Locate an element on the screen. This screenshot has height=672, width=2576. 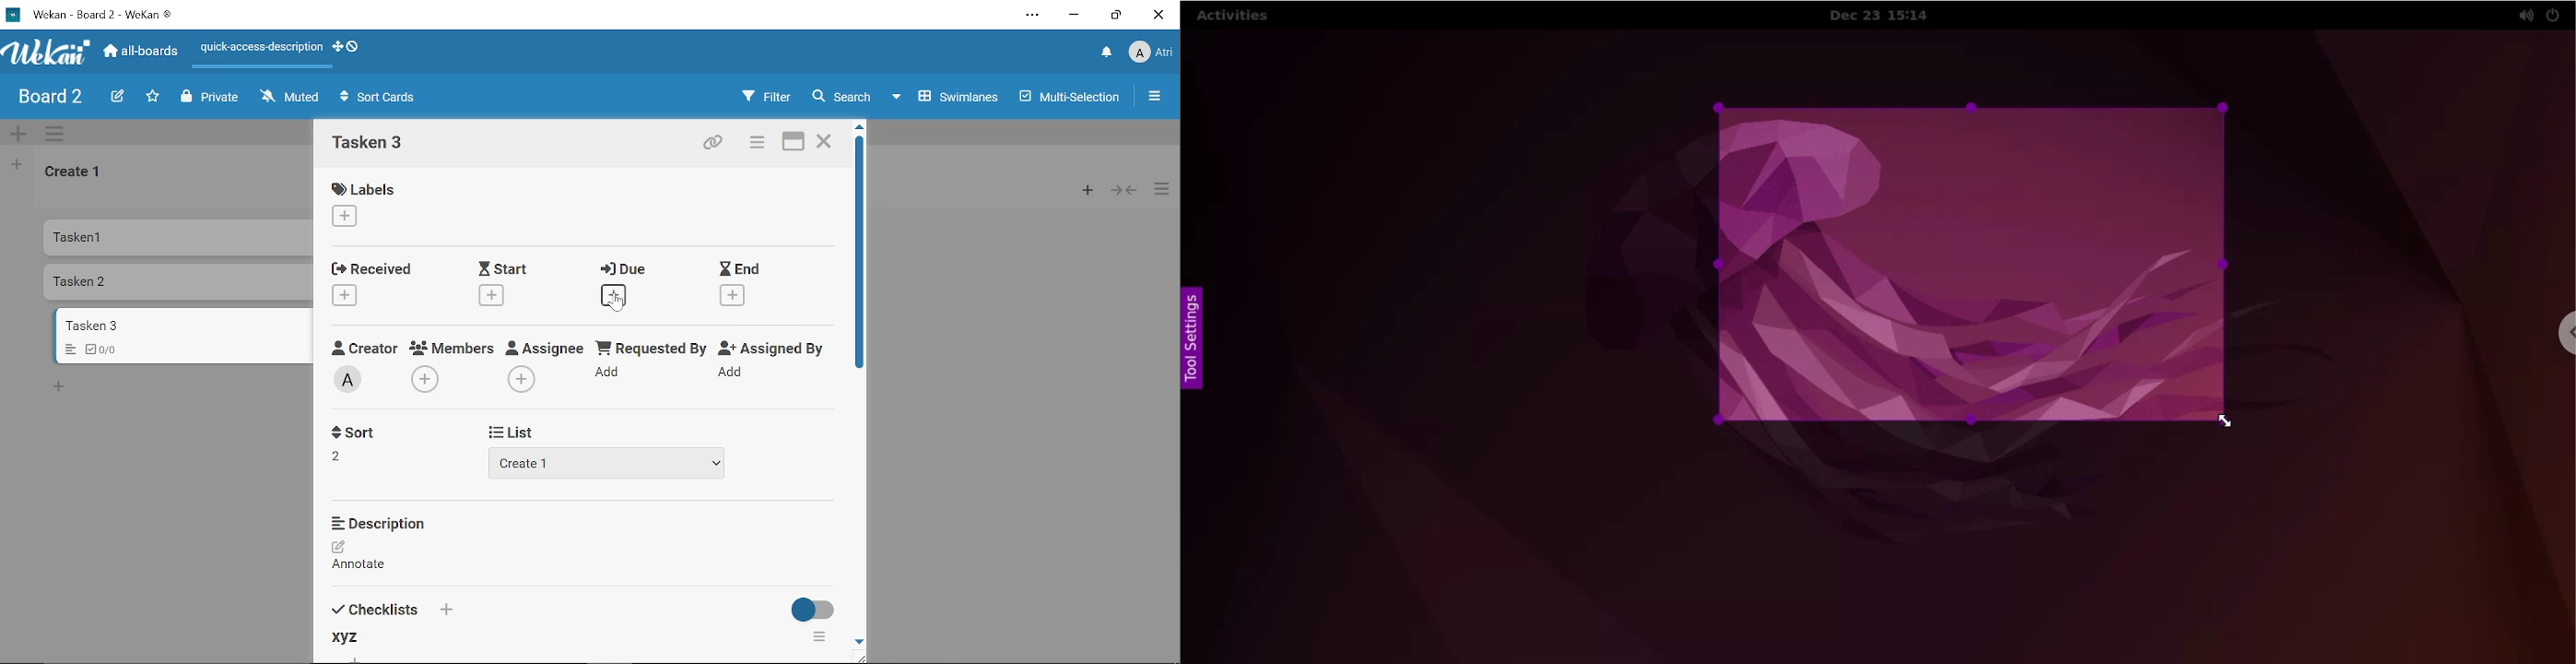
List actions is located at coordinates (1161, 191).